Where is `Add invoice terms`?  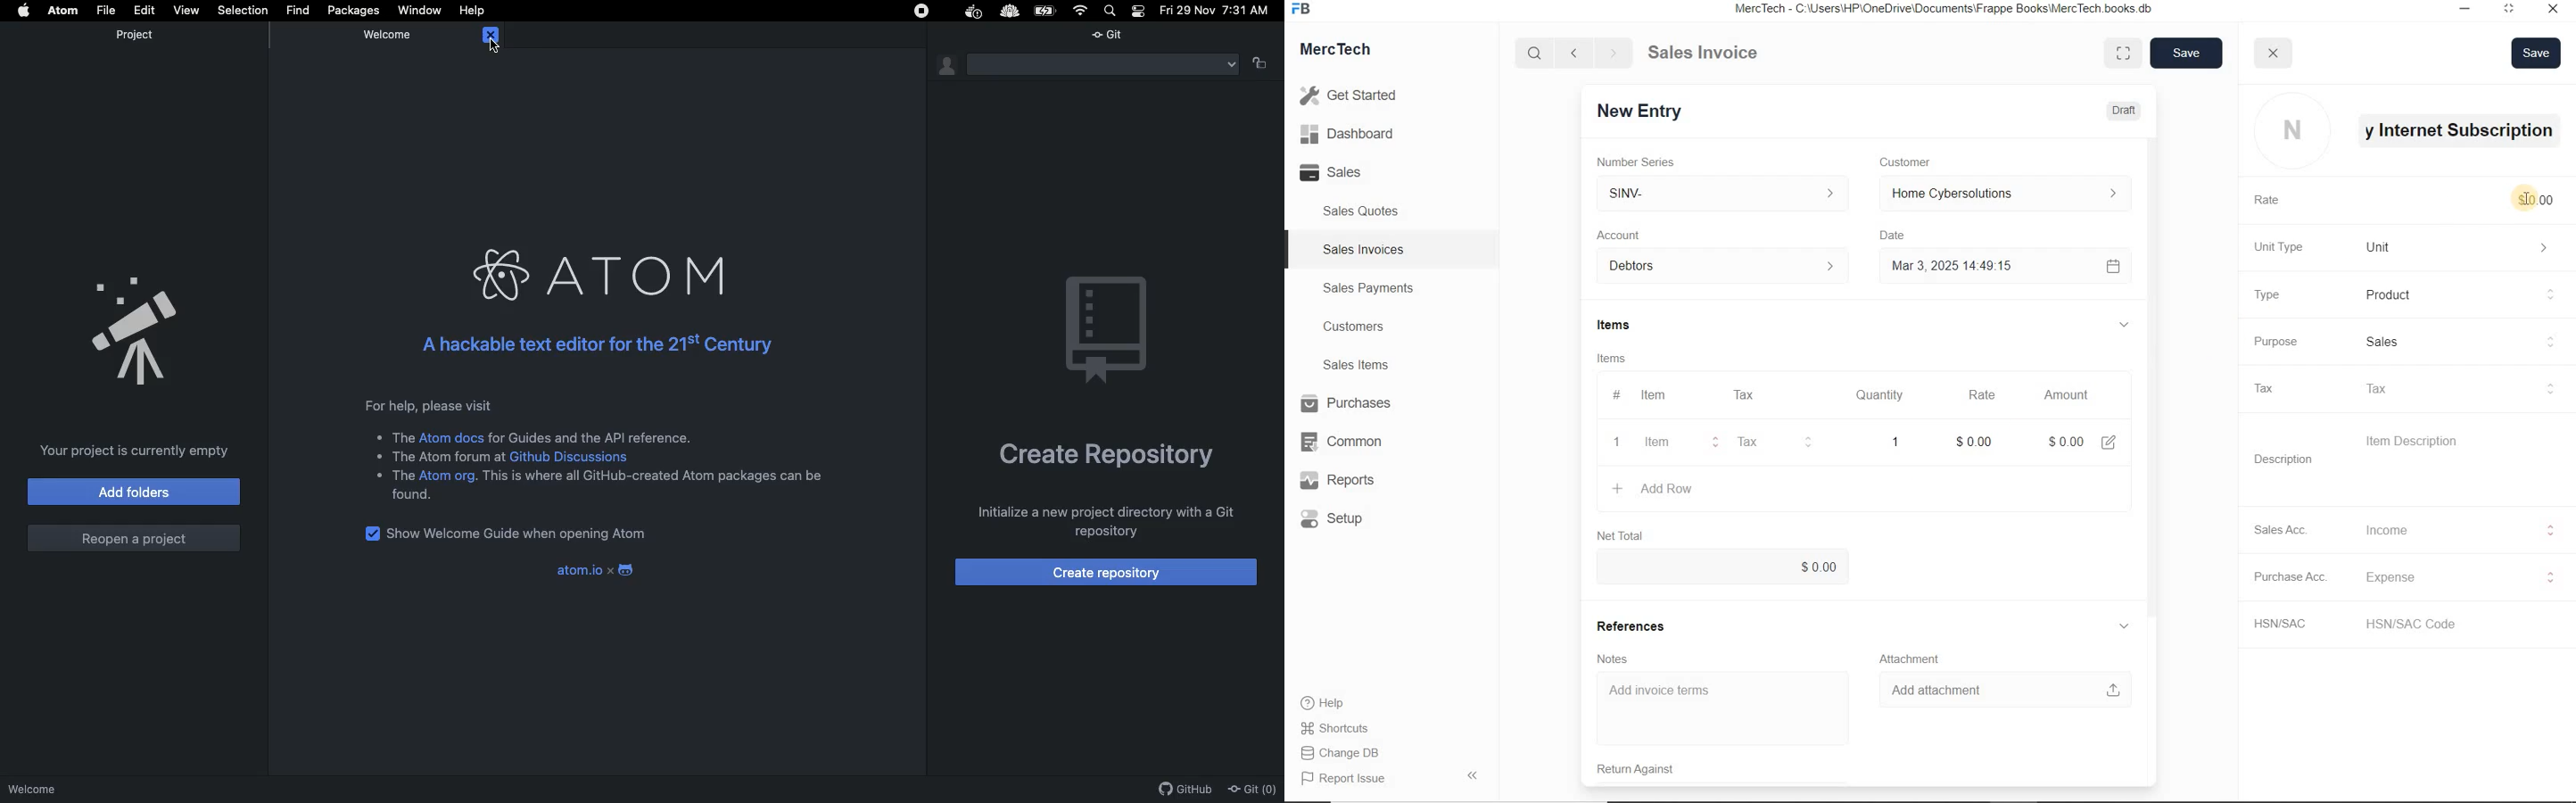 Add invoice terms is located at coordinates (1723, 708).